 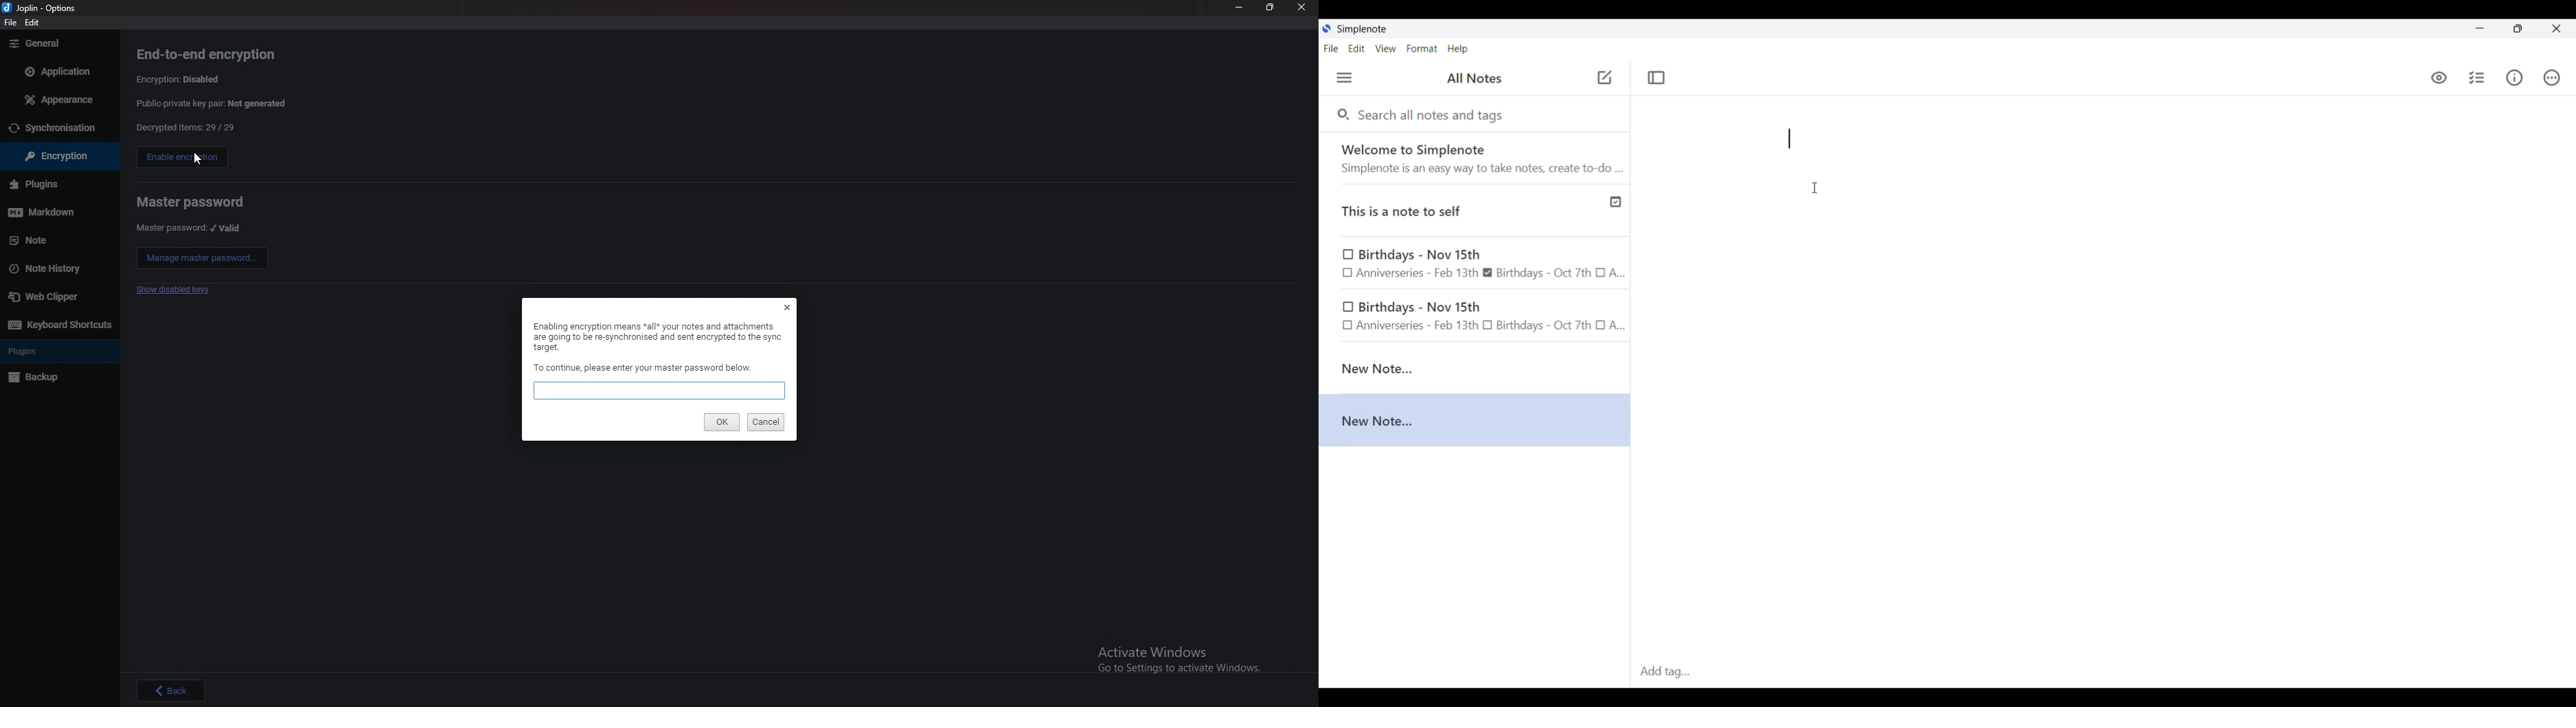 I want to click on enable encryption, so click(x=179, y=157).